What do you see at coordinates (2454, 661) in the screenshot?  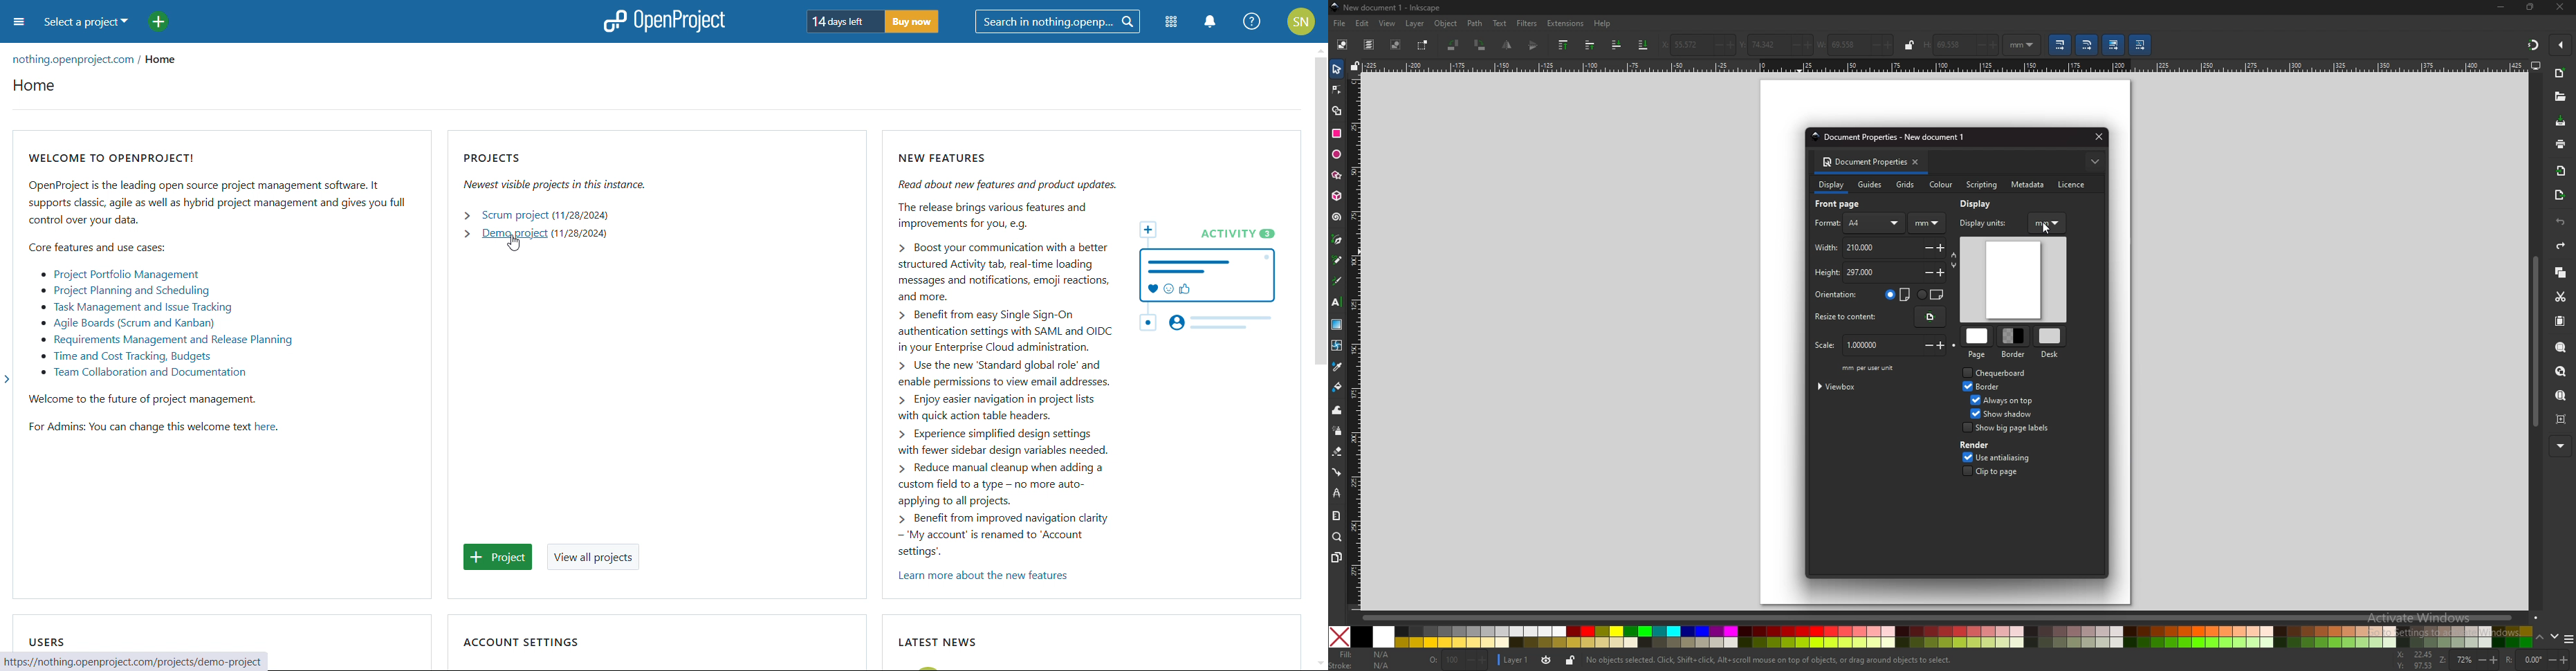 I see `zoom` at bounding box center [2454, 661].